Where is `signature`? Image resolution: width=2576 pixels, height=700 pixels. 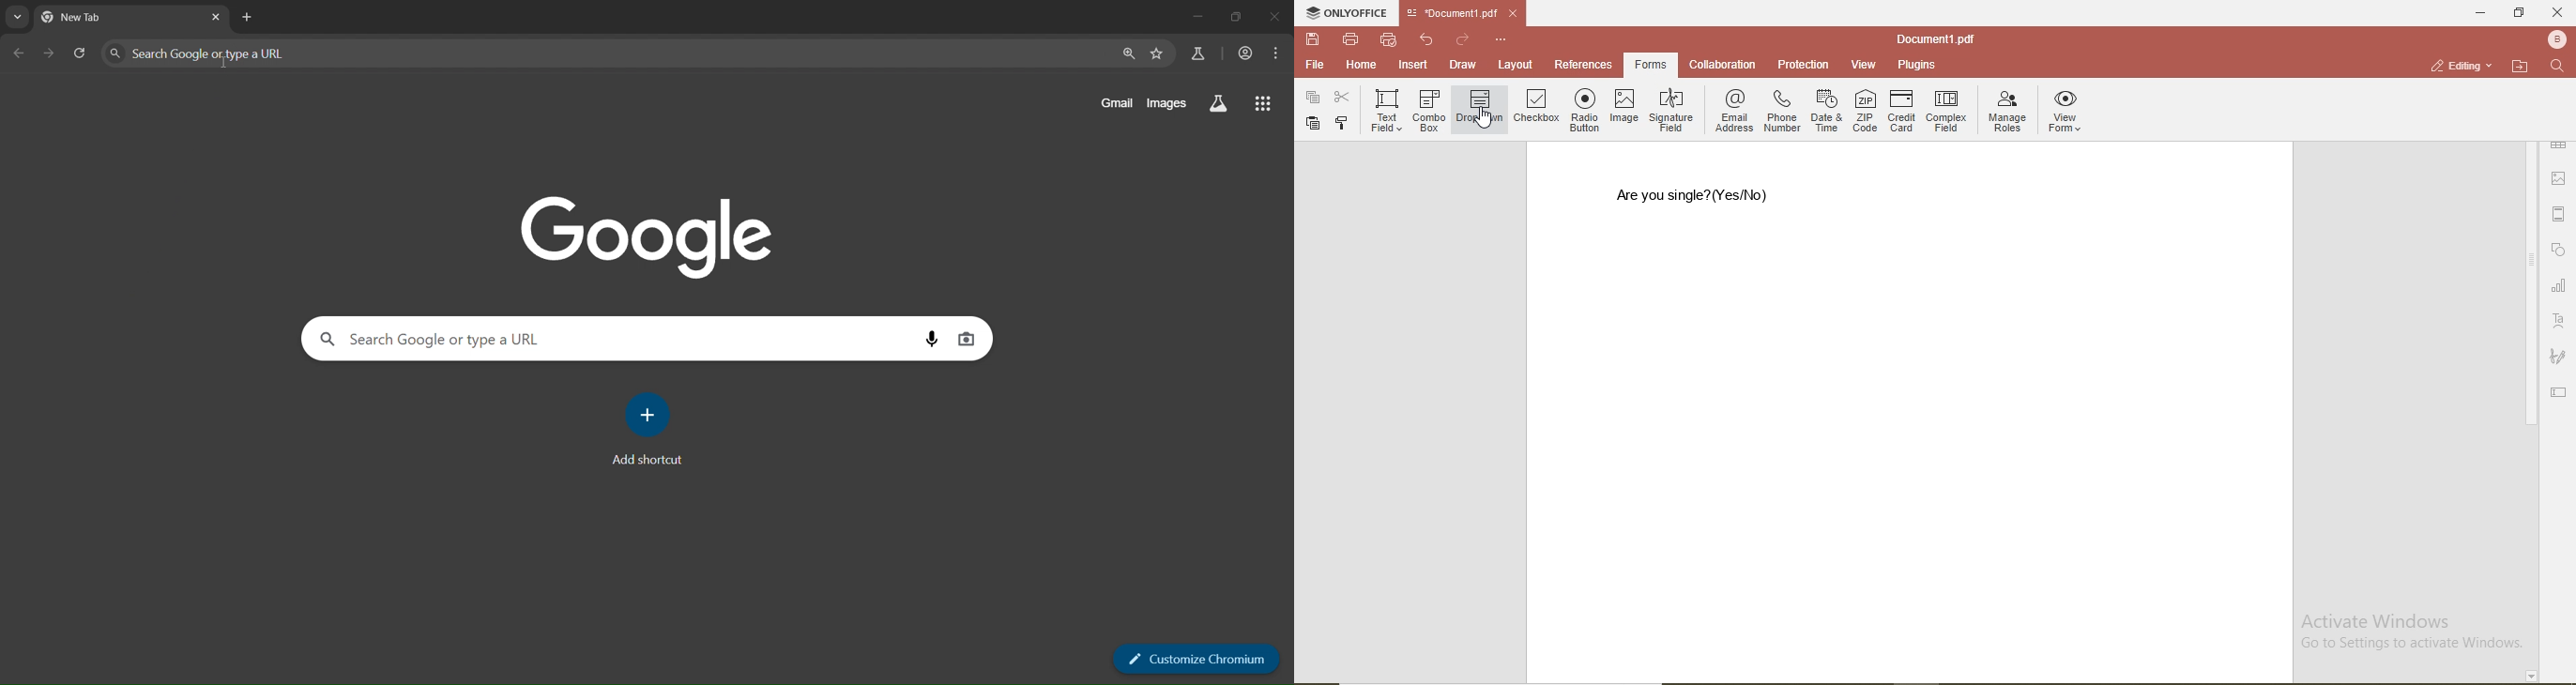 signature is located at coordinates (2559, 354).